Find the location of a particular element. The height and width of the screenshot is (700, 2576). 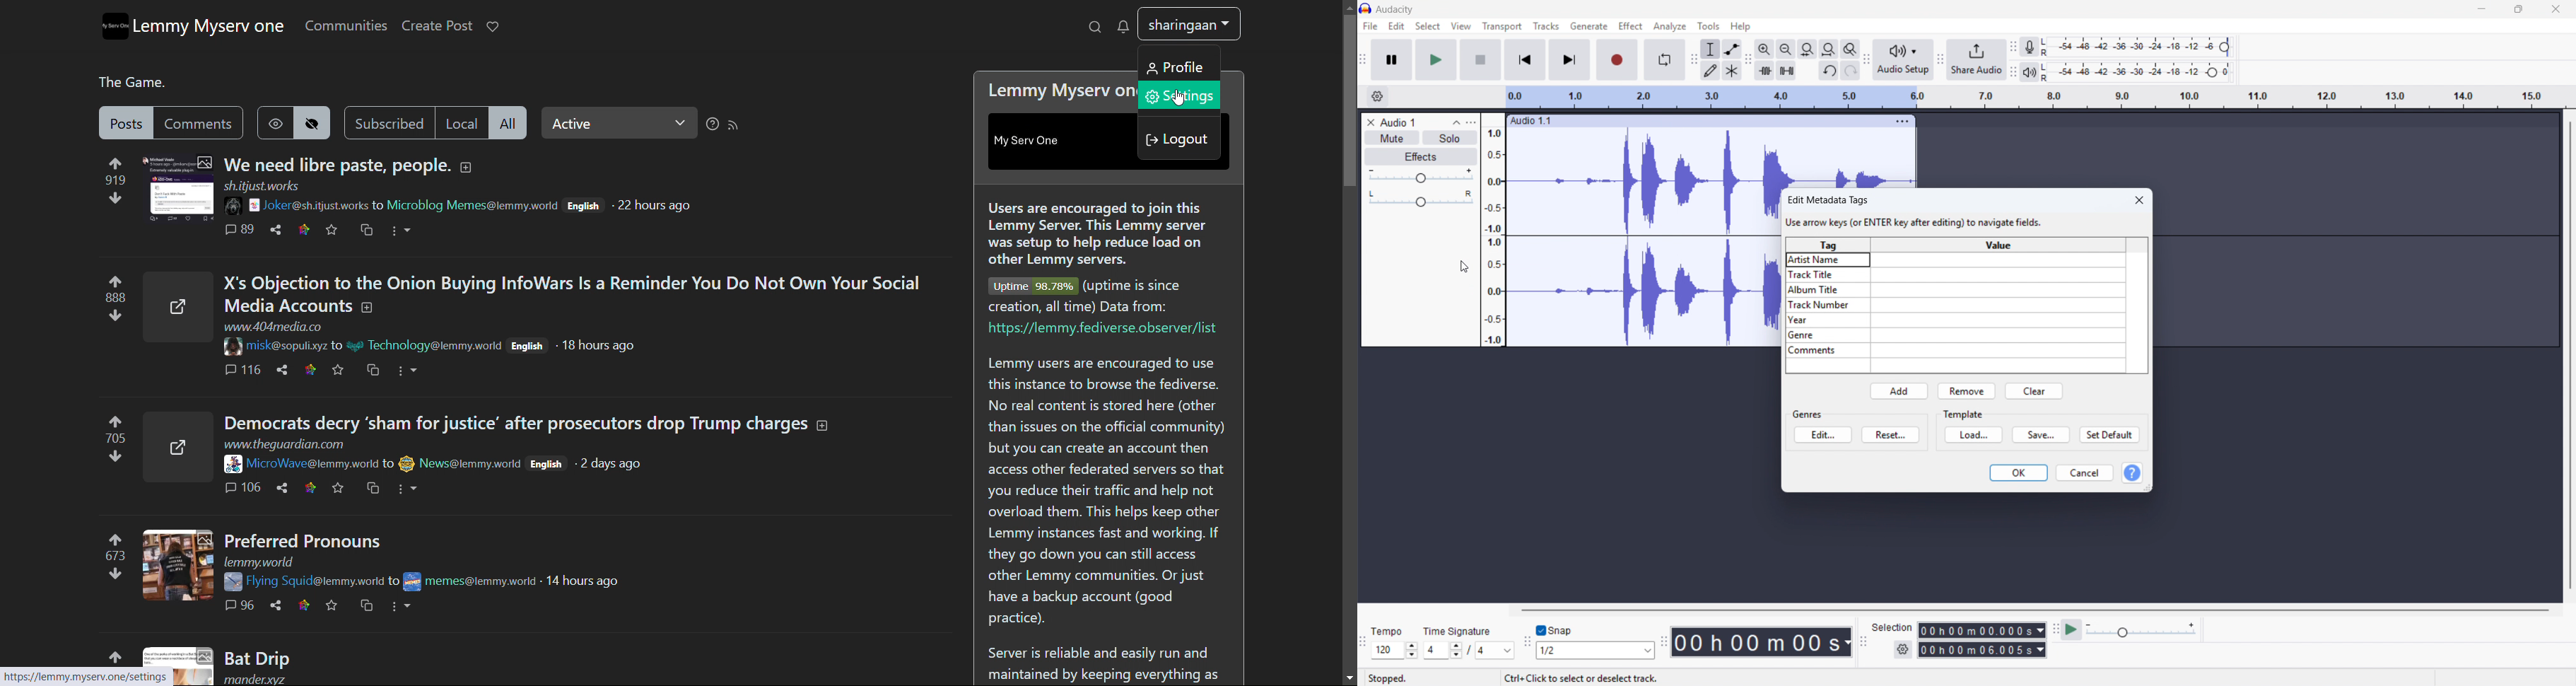

 downvotes is located at coordinates (115, 317).